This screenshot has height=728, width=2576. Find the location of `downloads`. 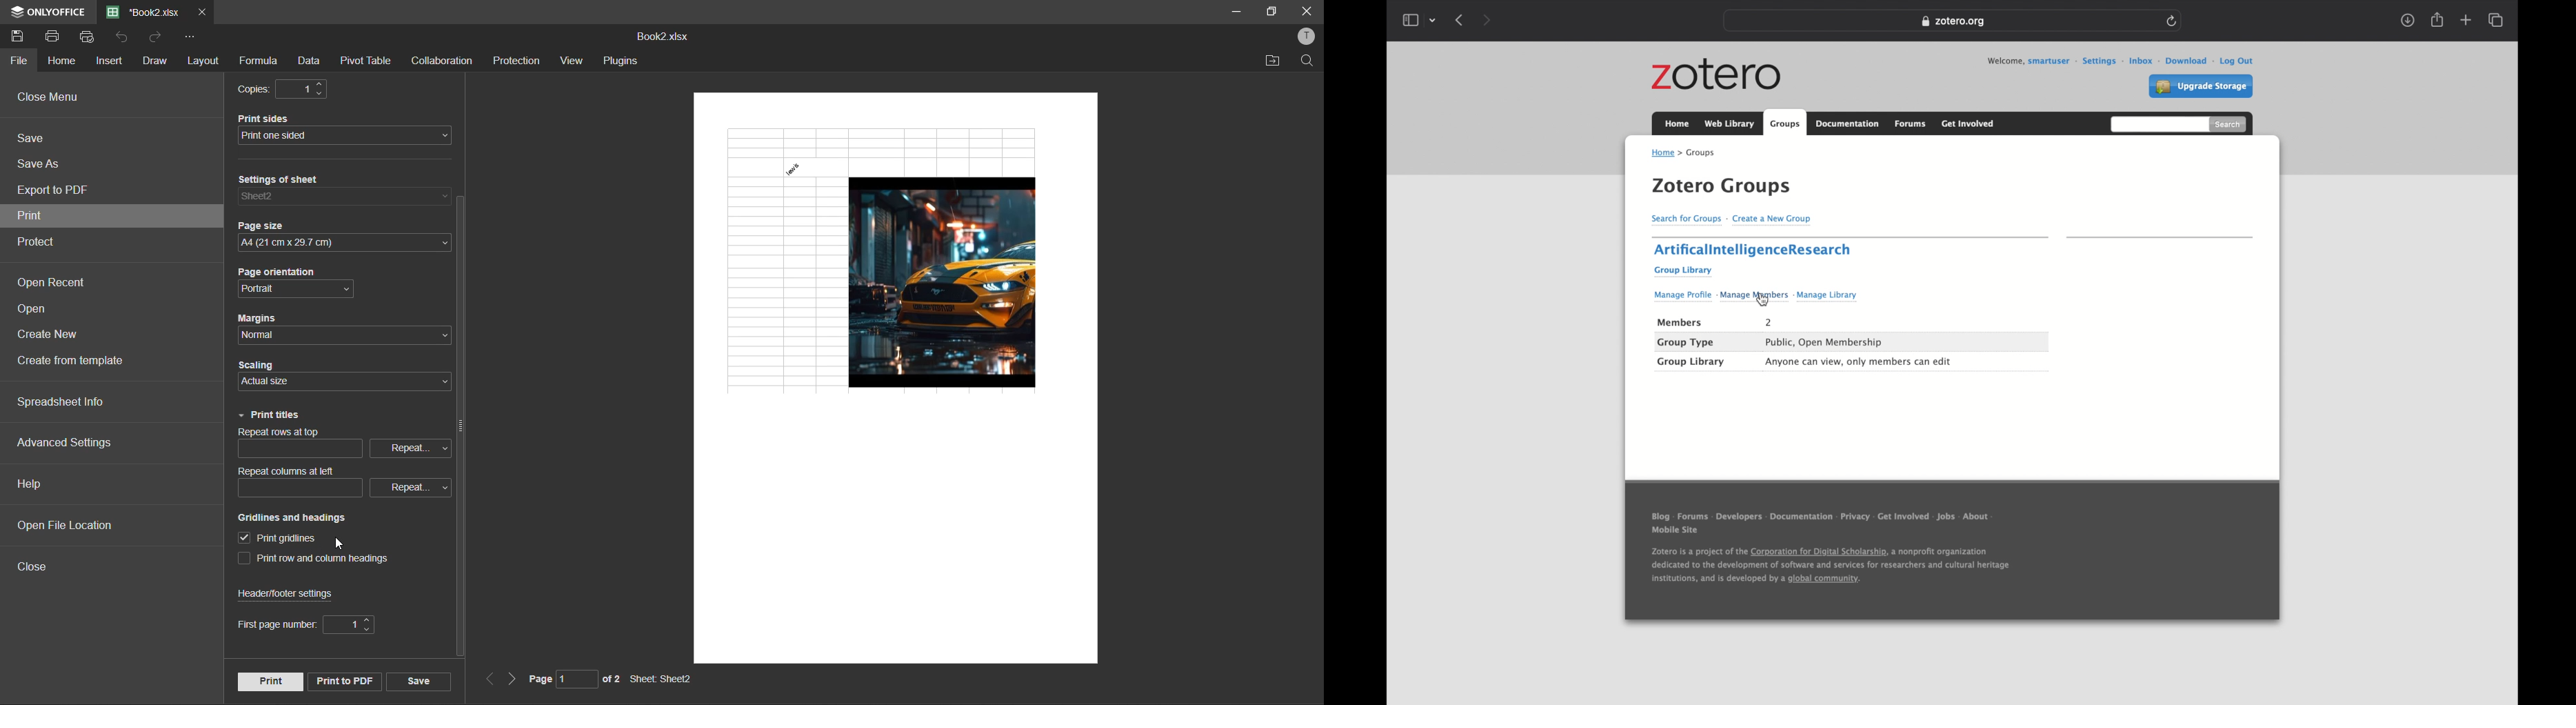

downloads is located at coordinates (2409, 20).